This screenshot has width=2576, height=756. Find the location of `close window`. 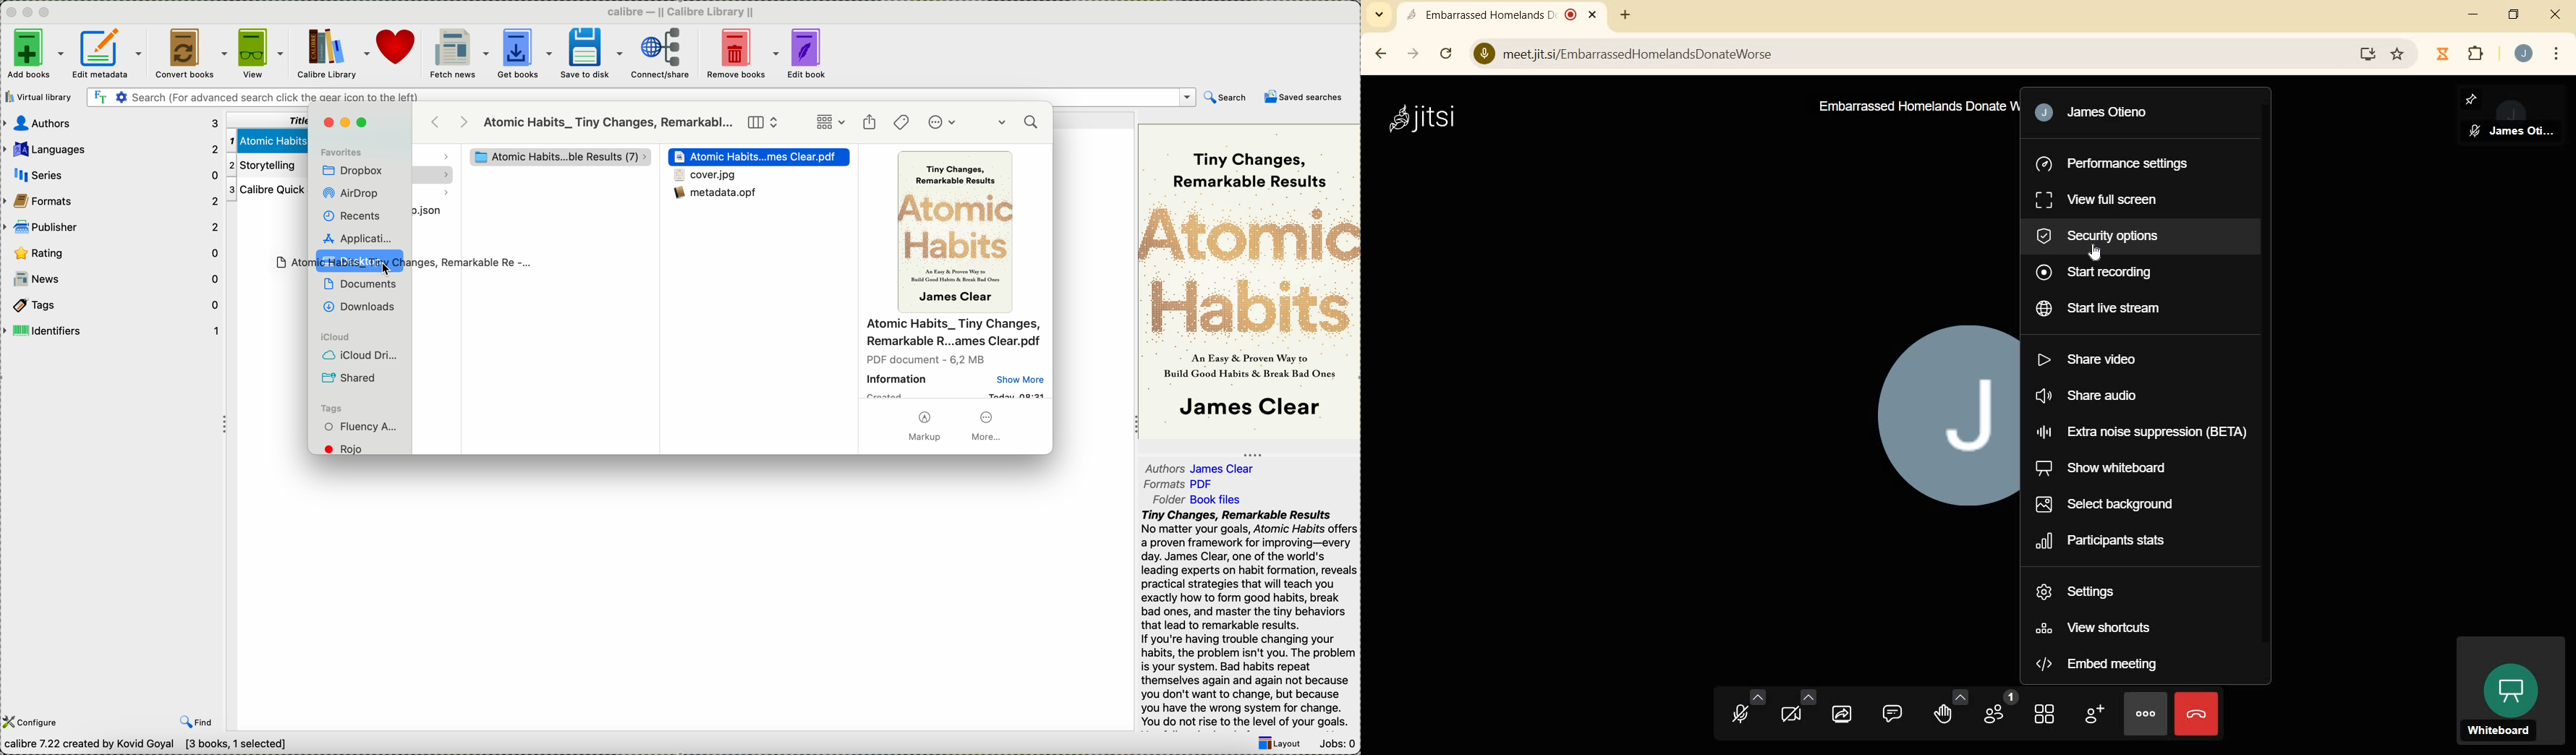

close window is located at coordinates (328, 123).